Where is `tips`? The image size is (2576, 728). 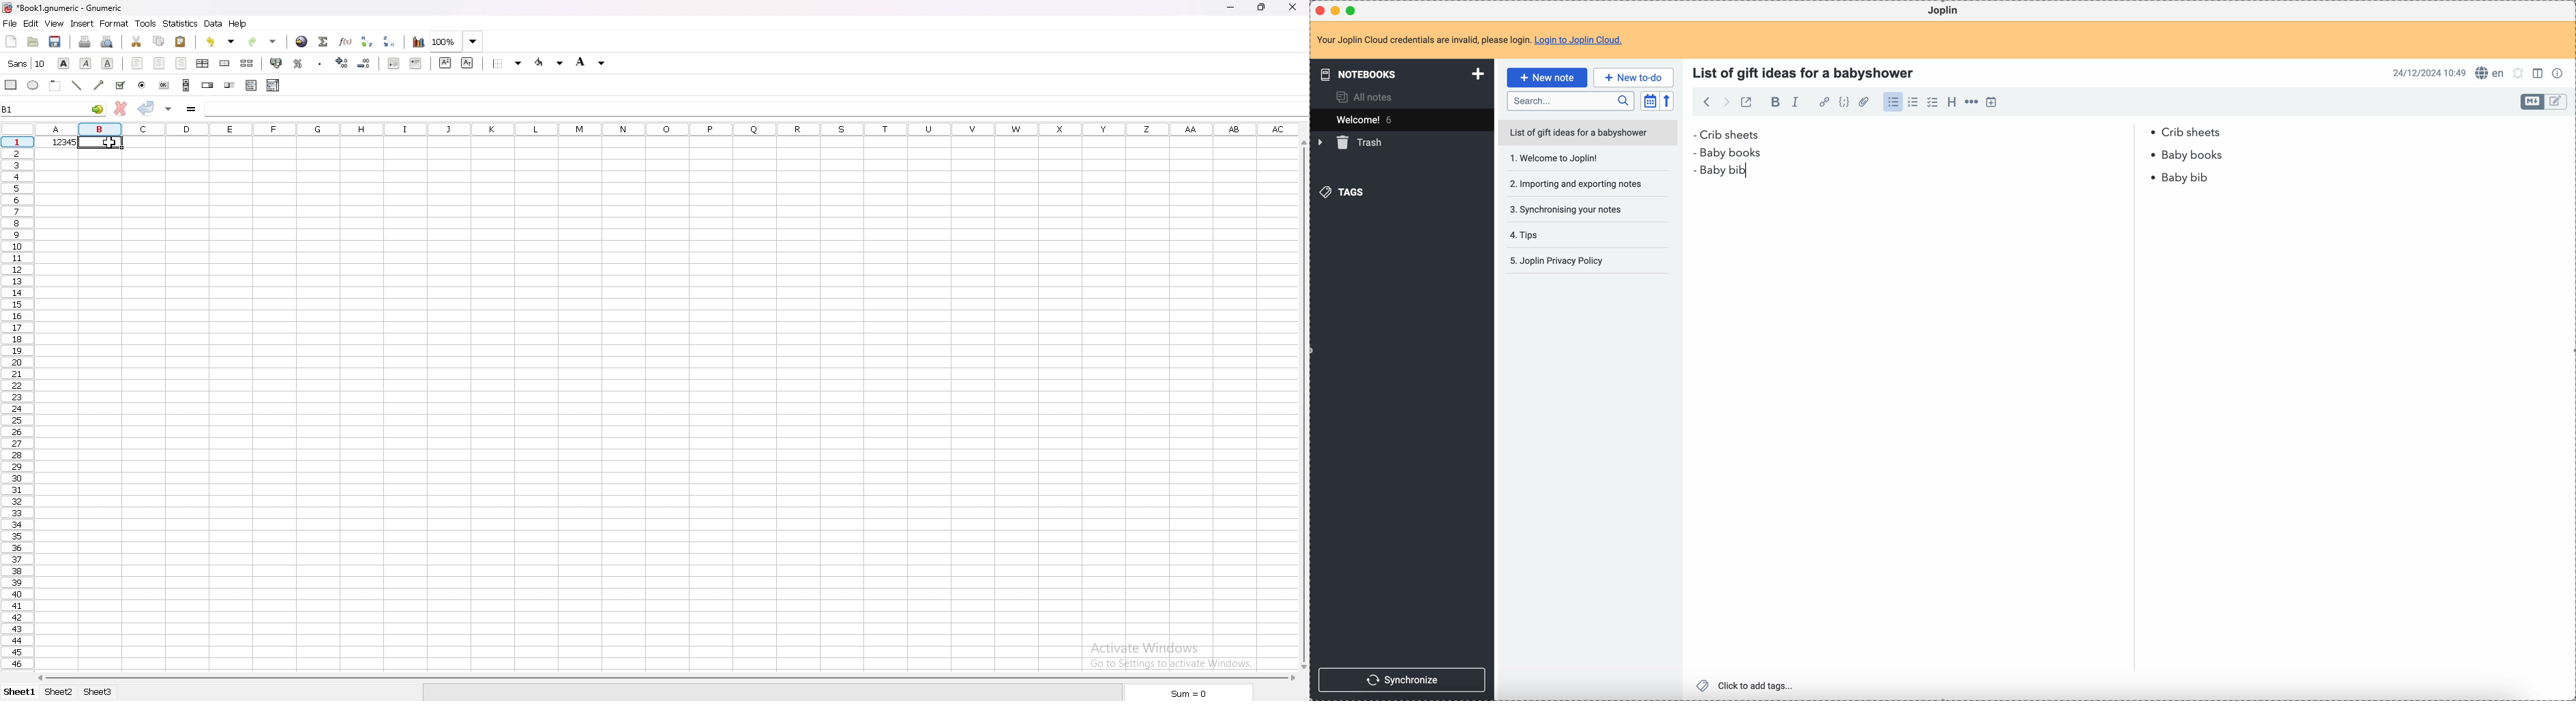 tips is located at coordinates (1554, 235).